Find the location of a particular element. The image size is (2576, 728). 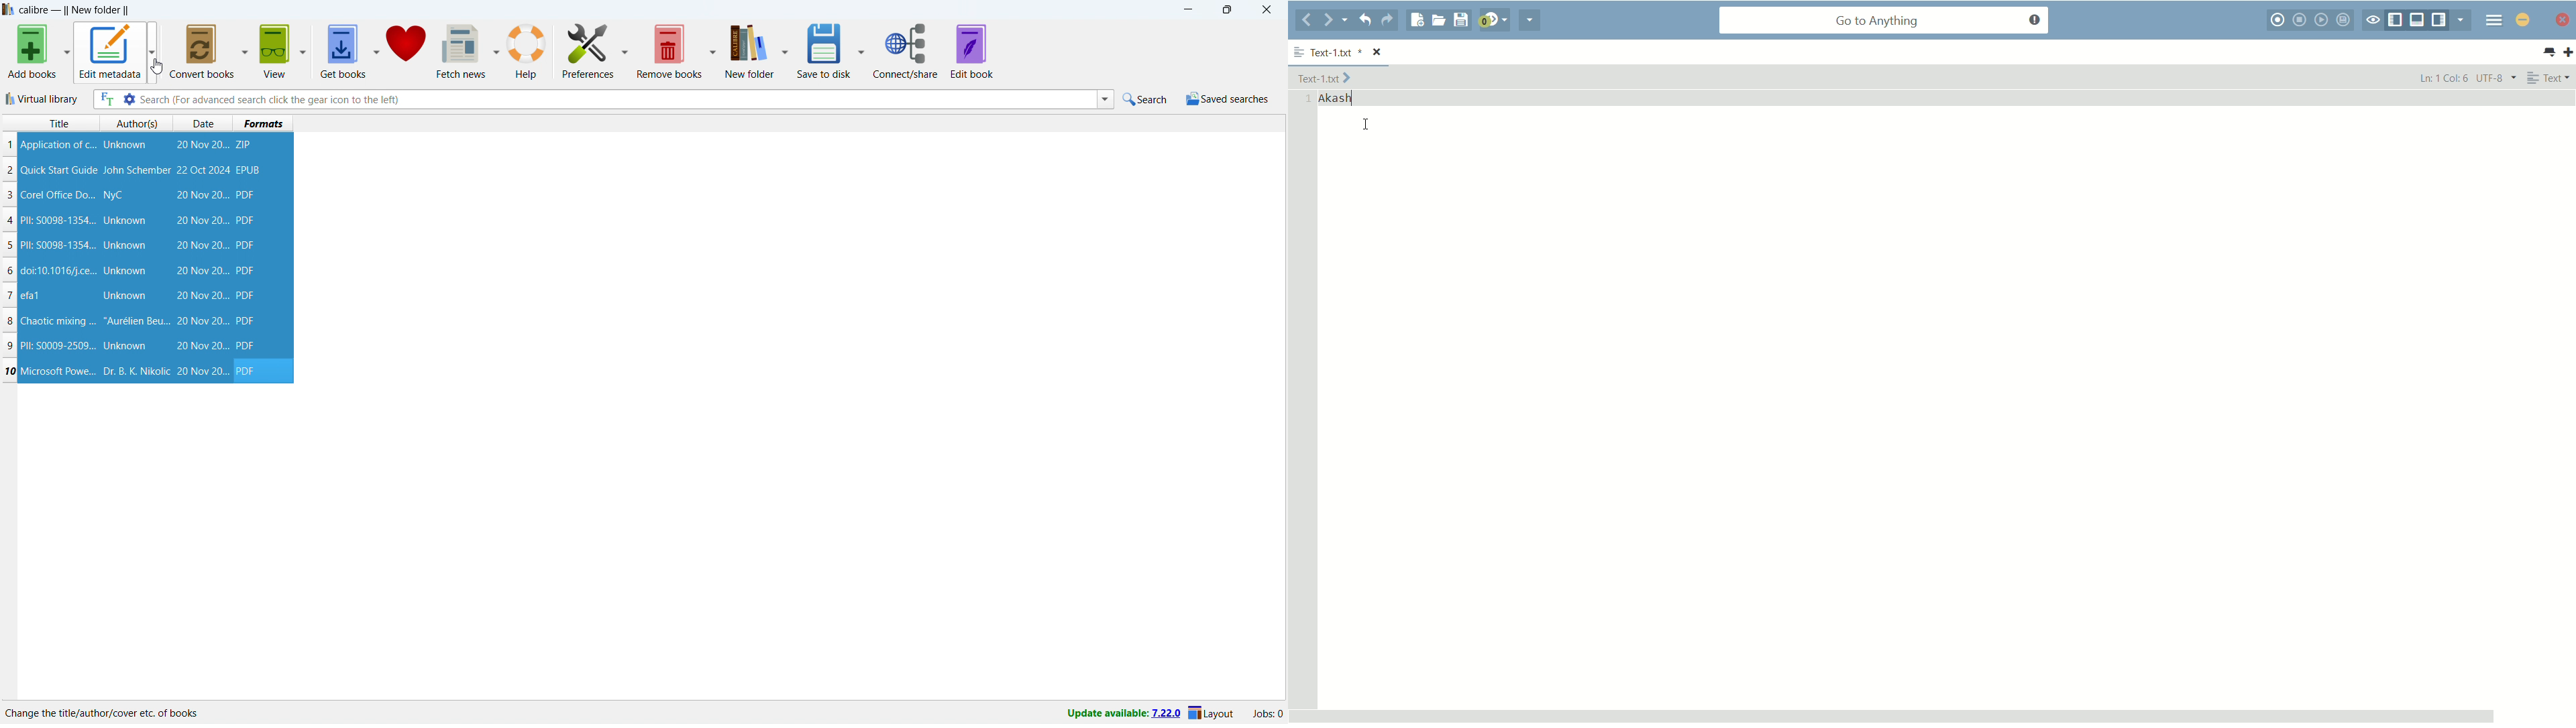

get books is located at coordinates (343, 51).